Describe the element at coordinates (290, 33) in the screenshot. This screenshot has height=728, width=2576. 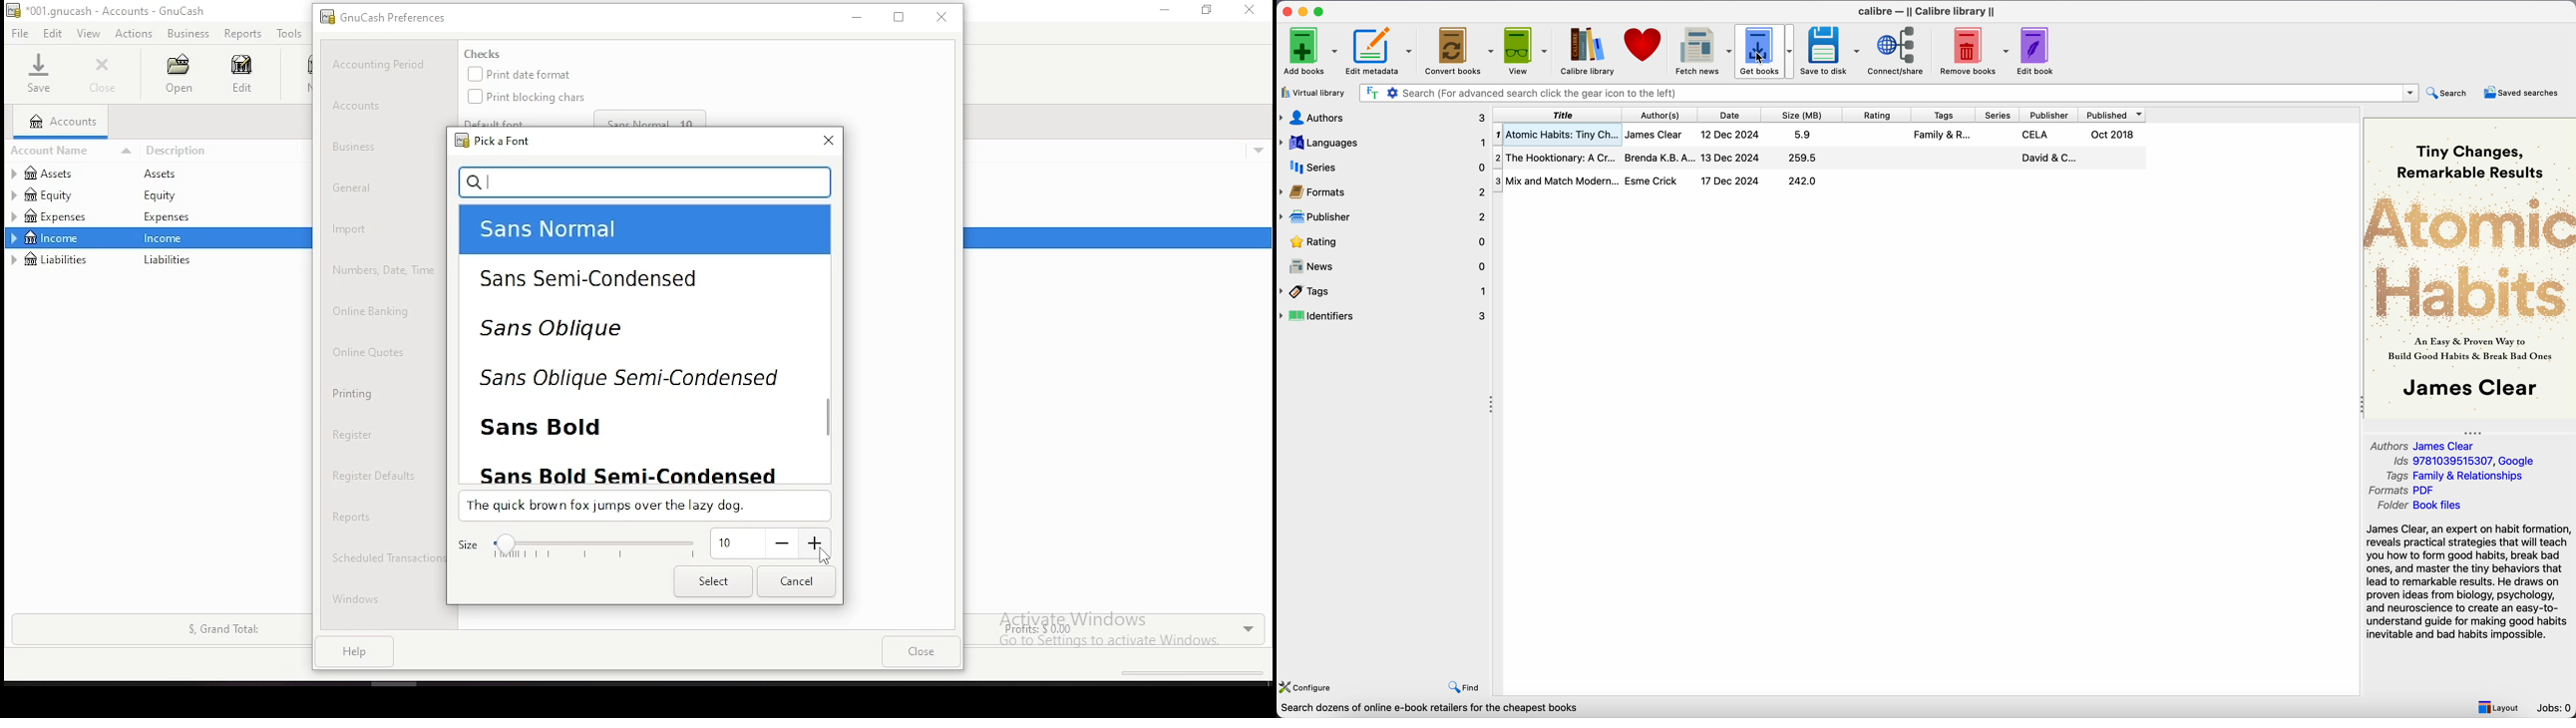
I see `tools` at that location.